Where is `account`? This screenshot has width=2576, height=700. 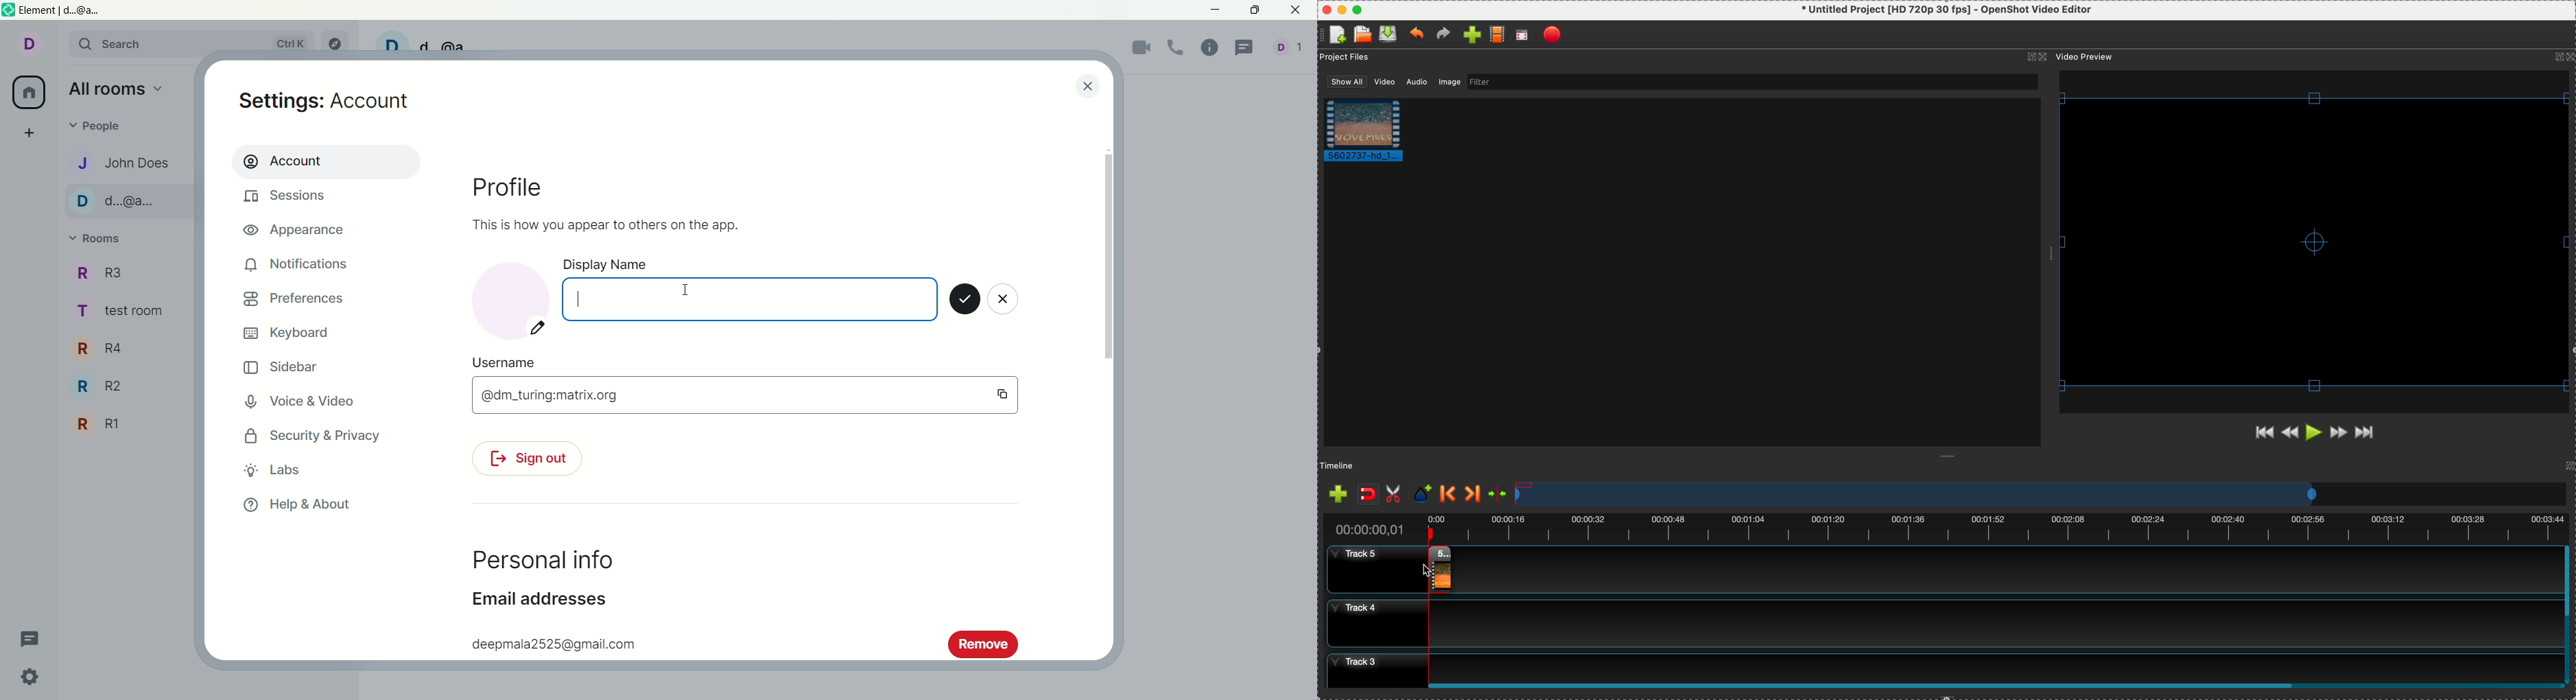 account is located at coordinates (36, 47).